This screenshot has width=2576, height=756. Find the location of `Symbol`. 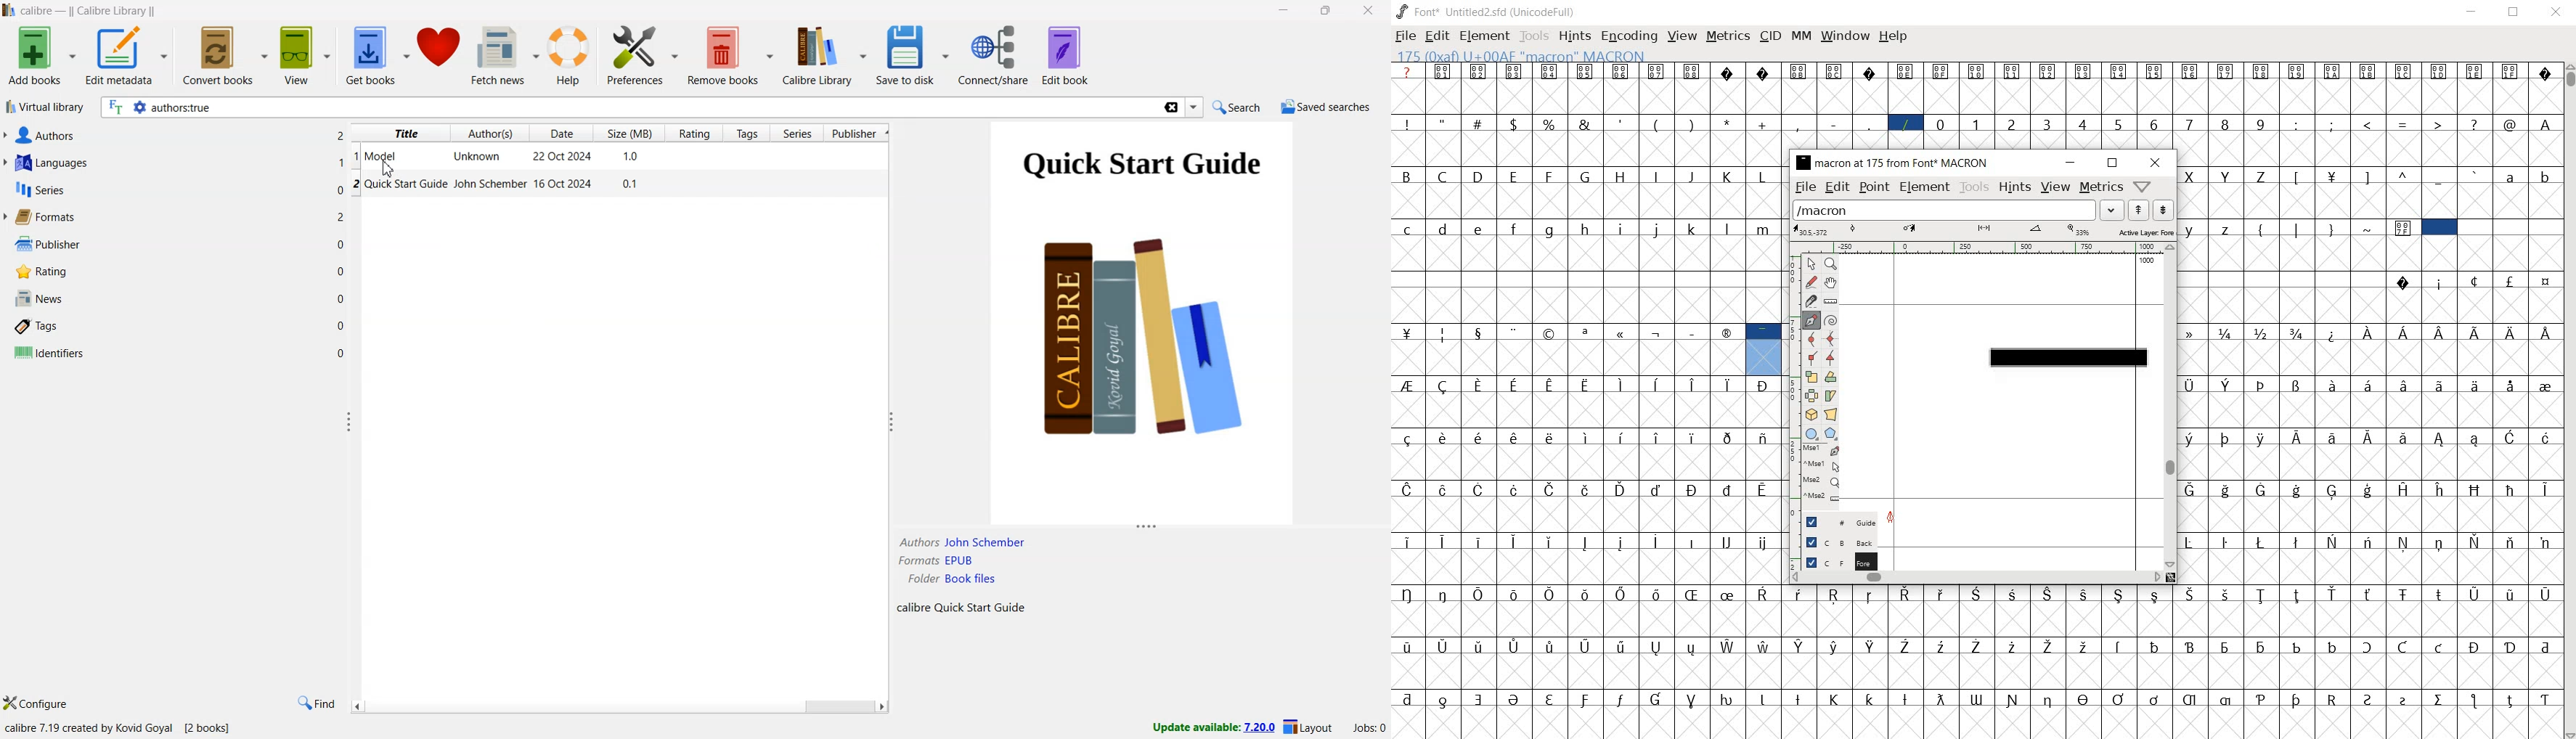

Symbol is located at coordinates (1801, 698).